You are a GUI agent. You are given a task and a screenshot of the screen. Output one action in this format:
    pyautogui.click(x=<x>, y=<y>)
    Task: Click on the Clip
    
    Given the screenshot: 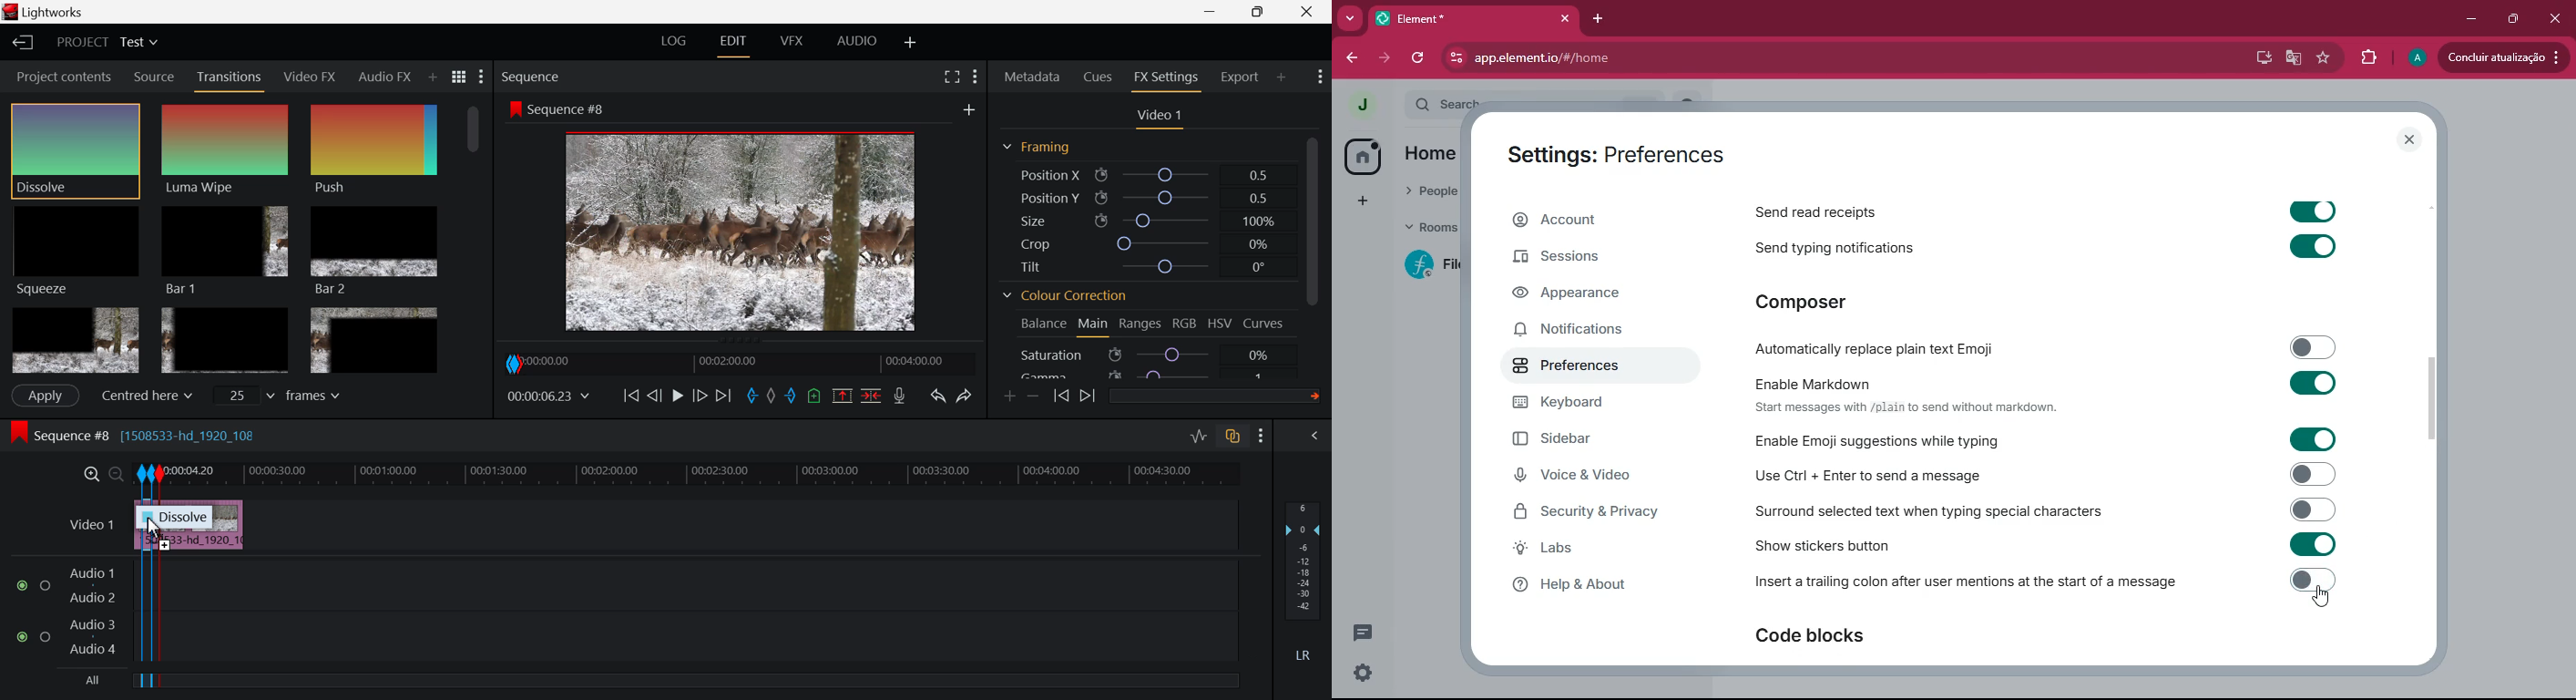 What is the action you would take?
    pyautogui.click(x=217, y=526)
    